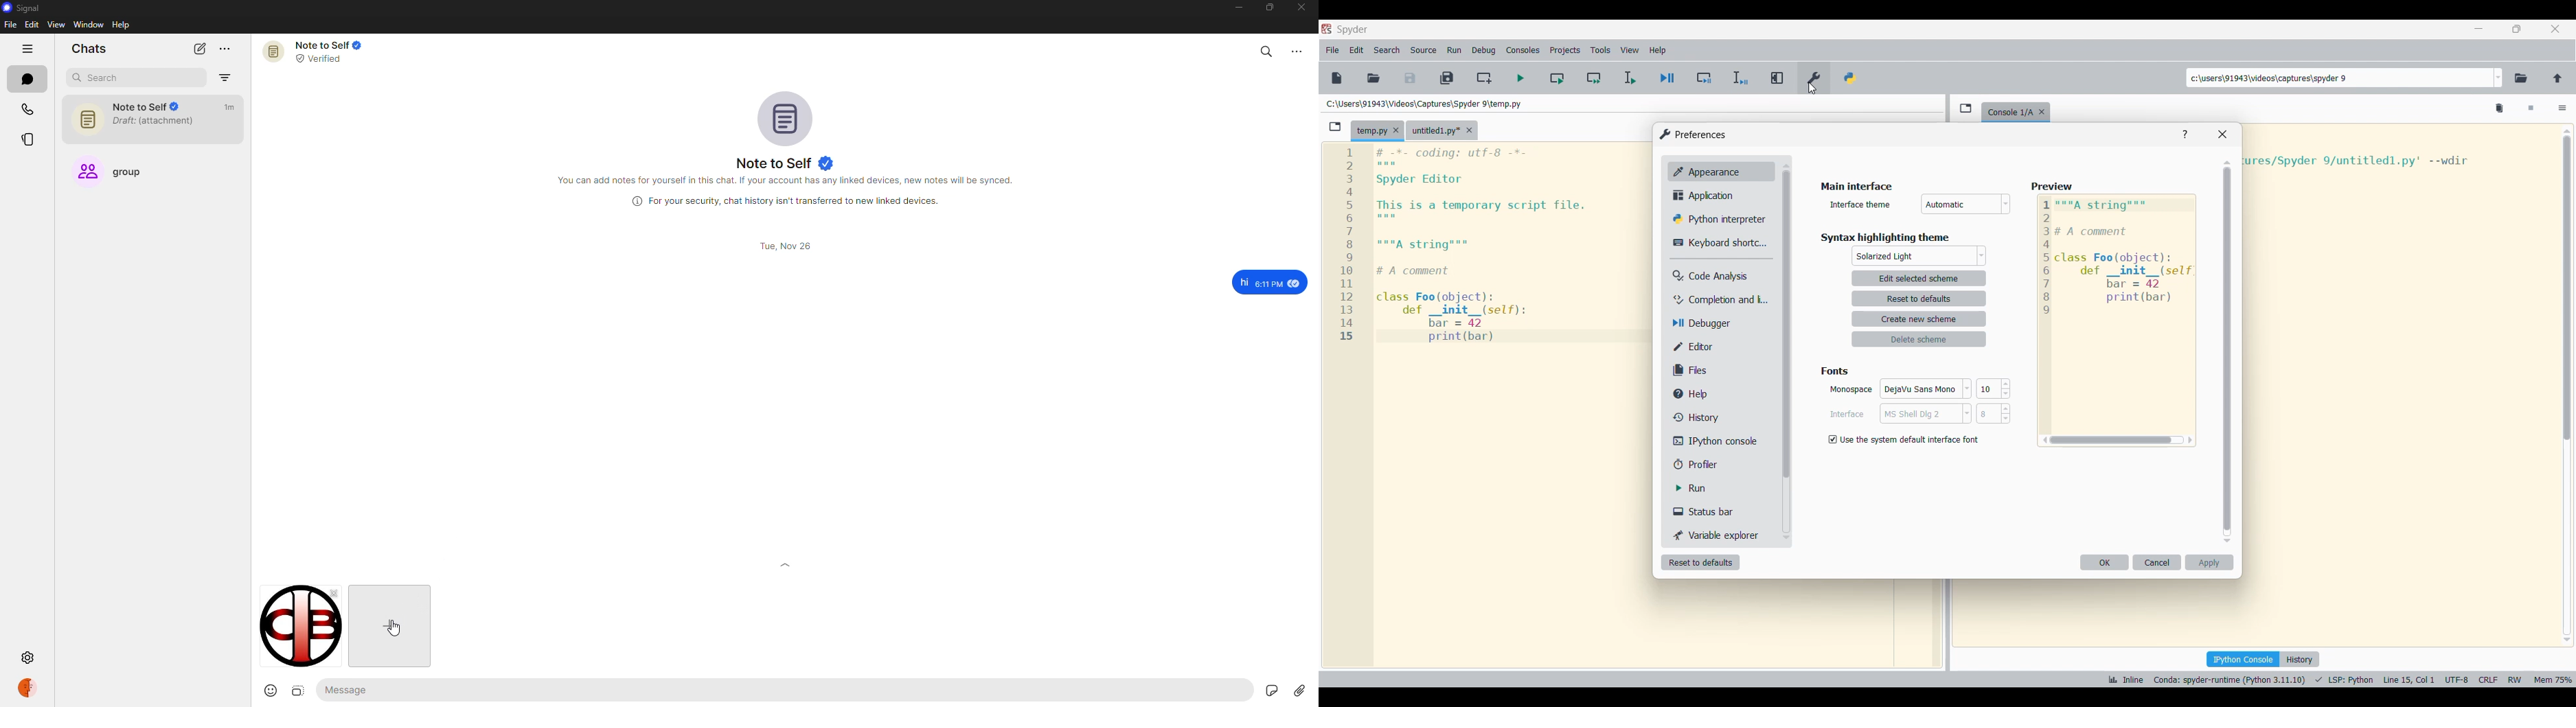 This screenshot has width=2576, height=728. I want to click on Projects menu, so click(1565, 50).